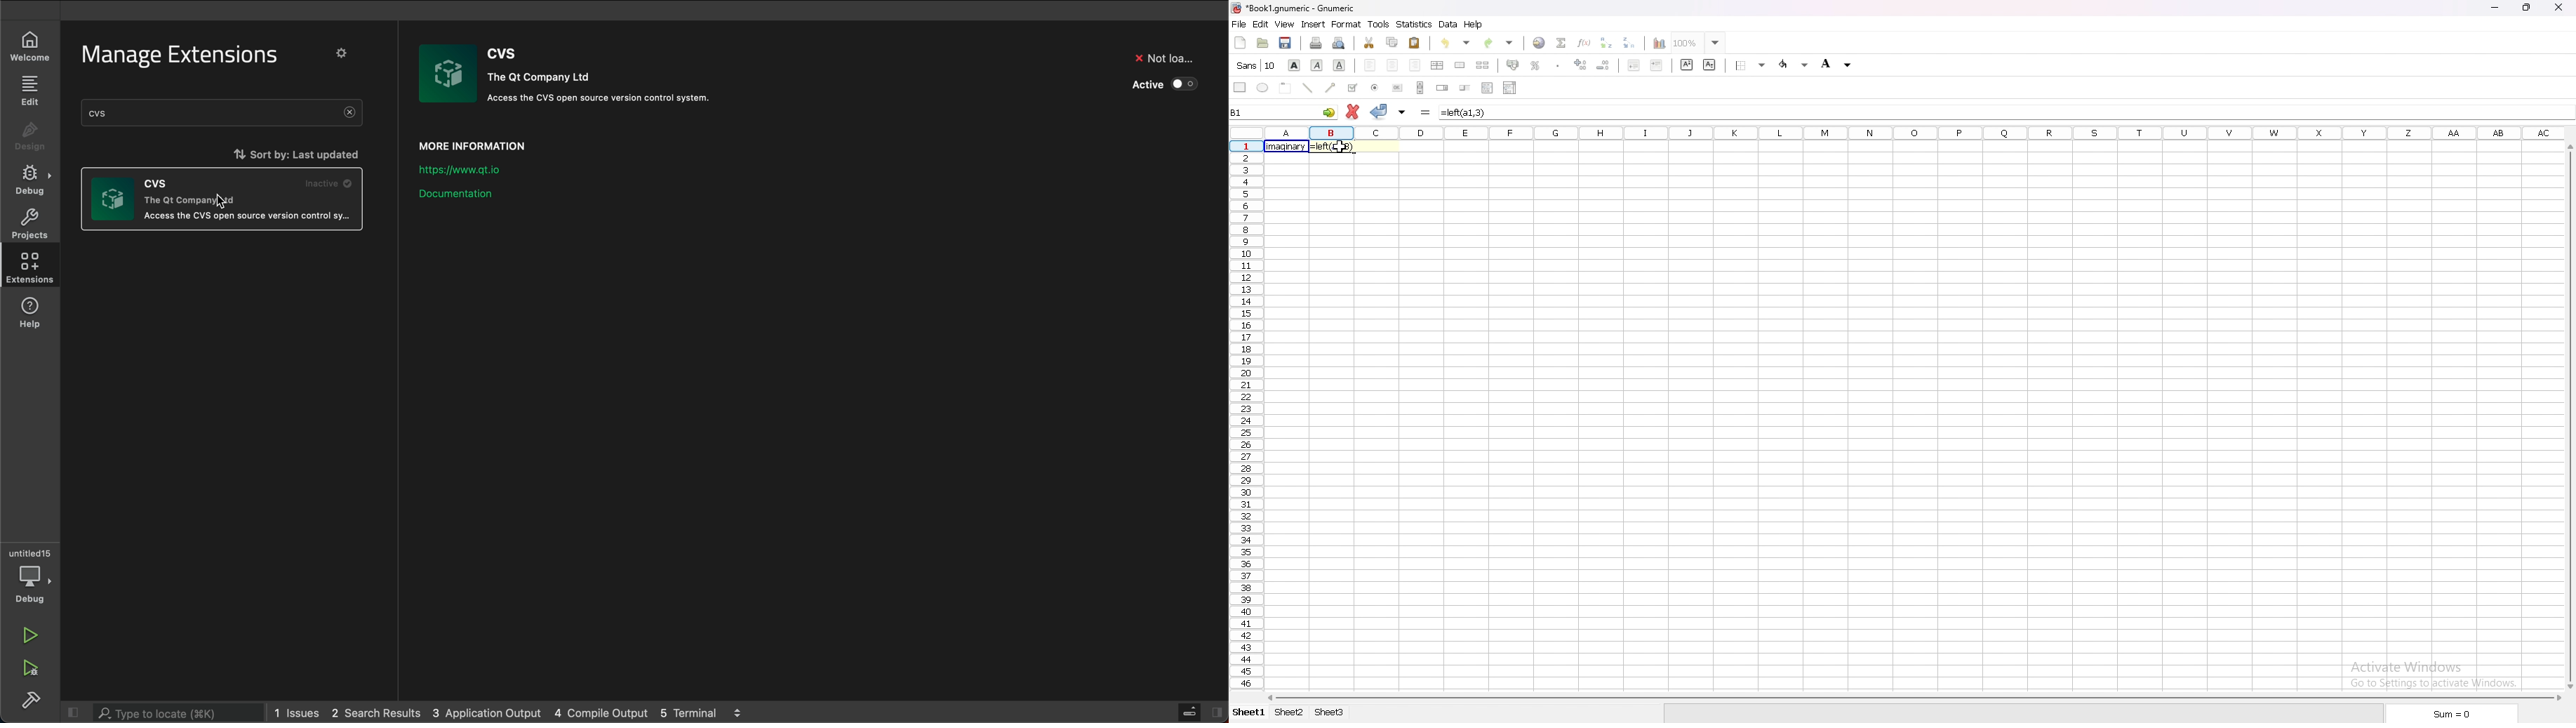 Image resolution: width=2576 pixels, height=728 pixels. I want to click on sort descending, so click(1629, 43).